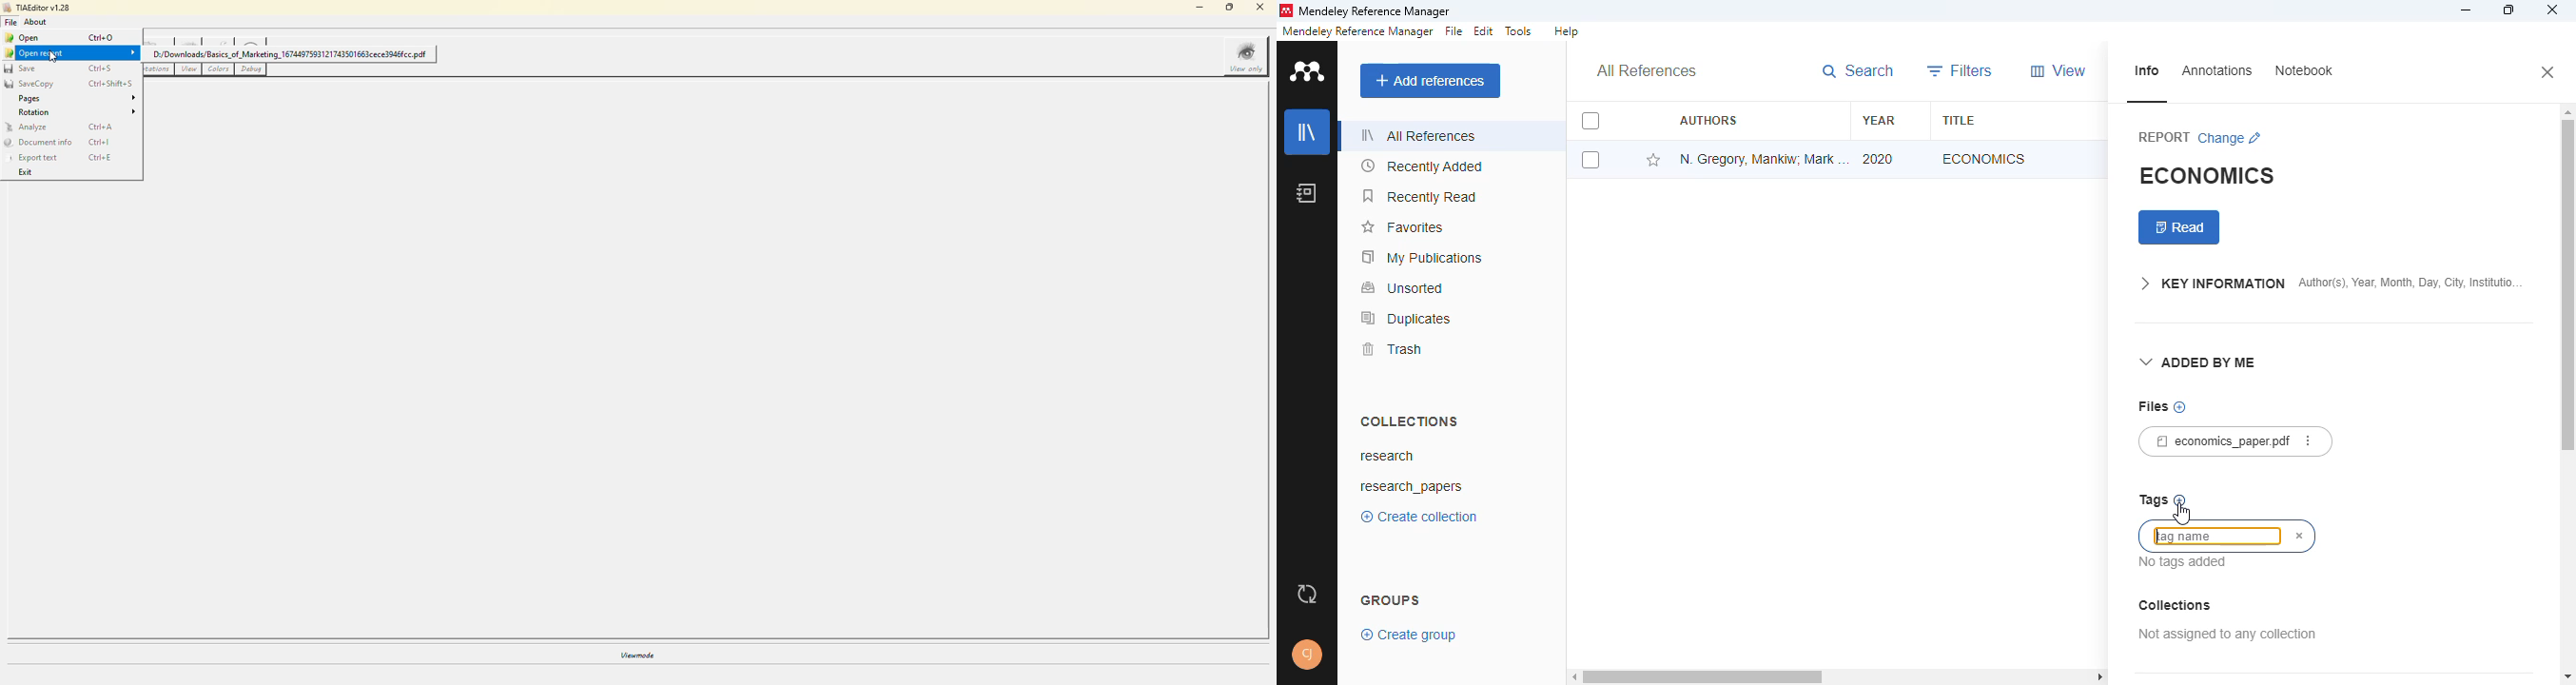  Describe the element at coordinates (1418, 517) in the screenshot. I see `create collection` at that location.